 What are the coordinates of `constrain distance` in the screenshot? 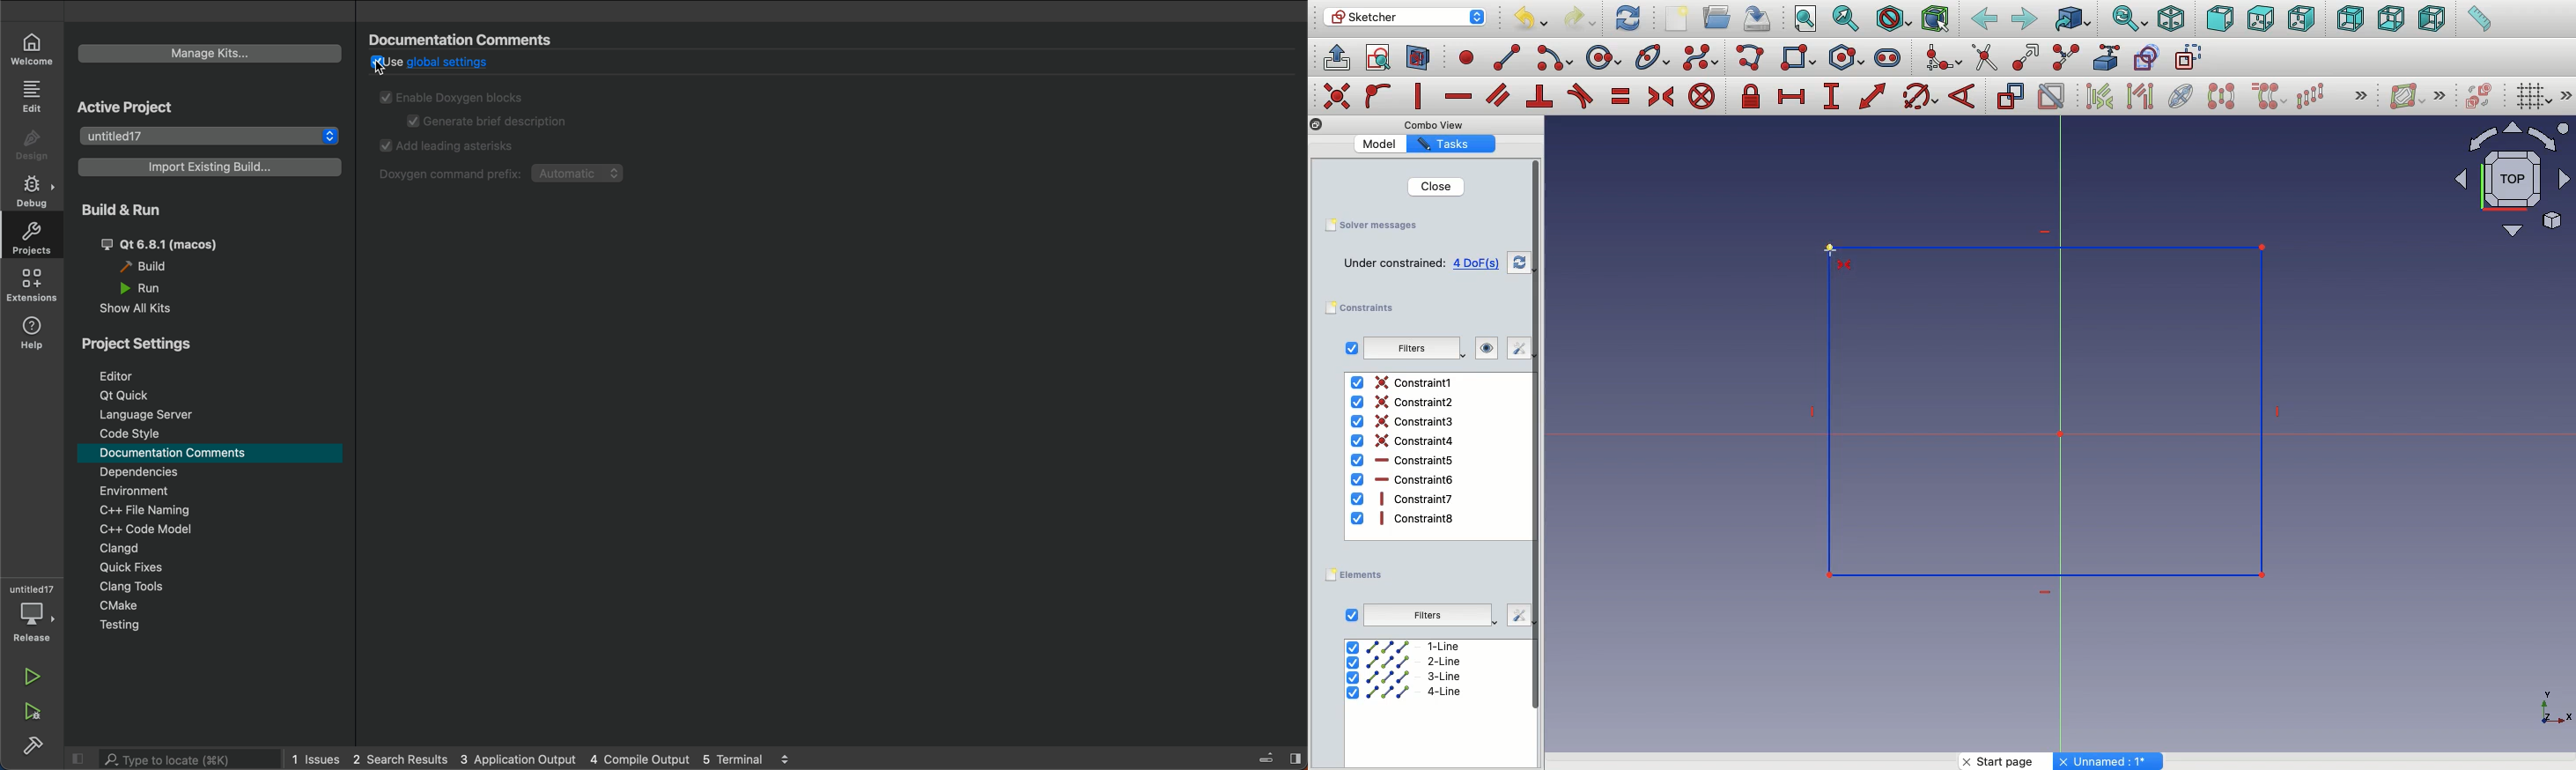 It's located at (1873, 96).